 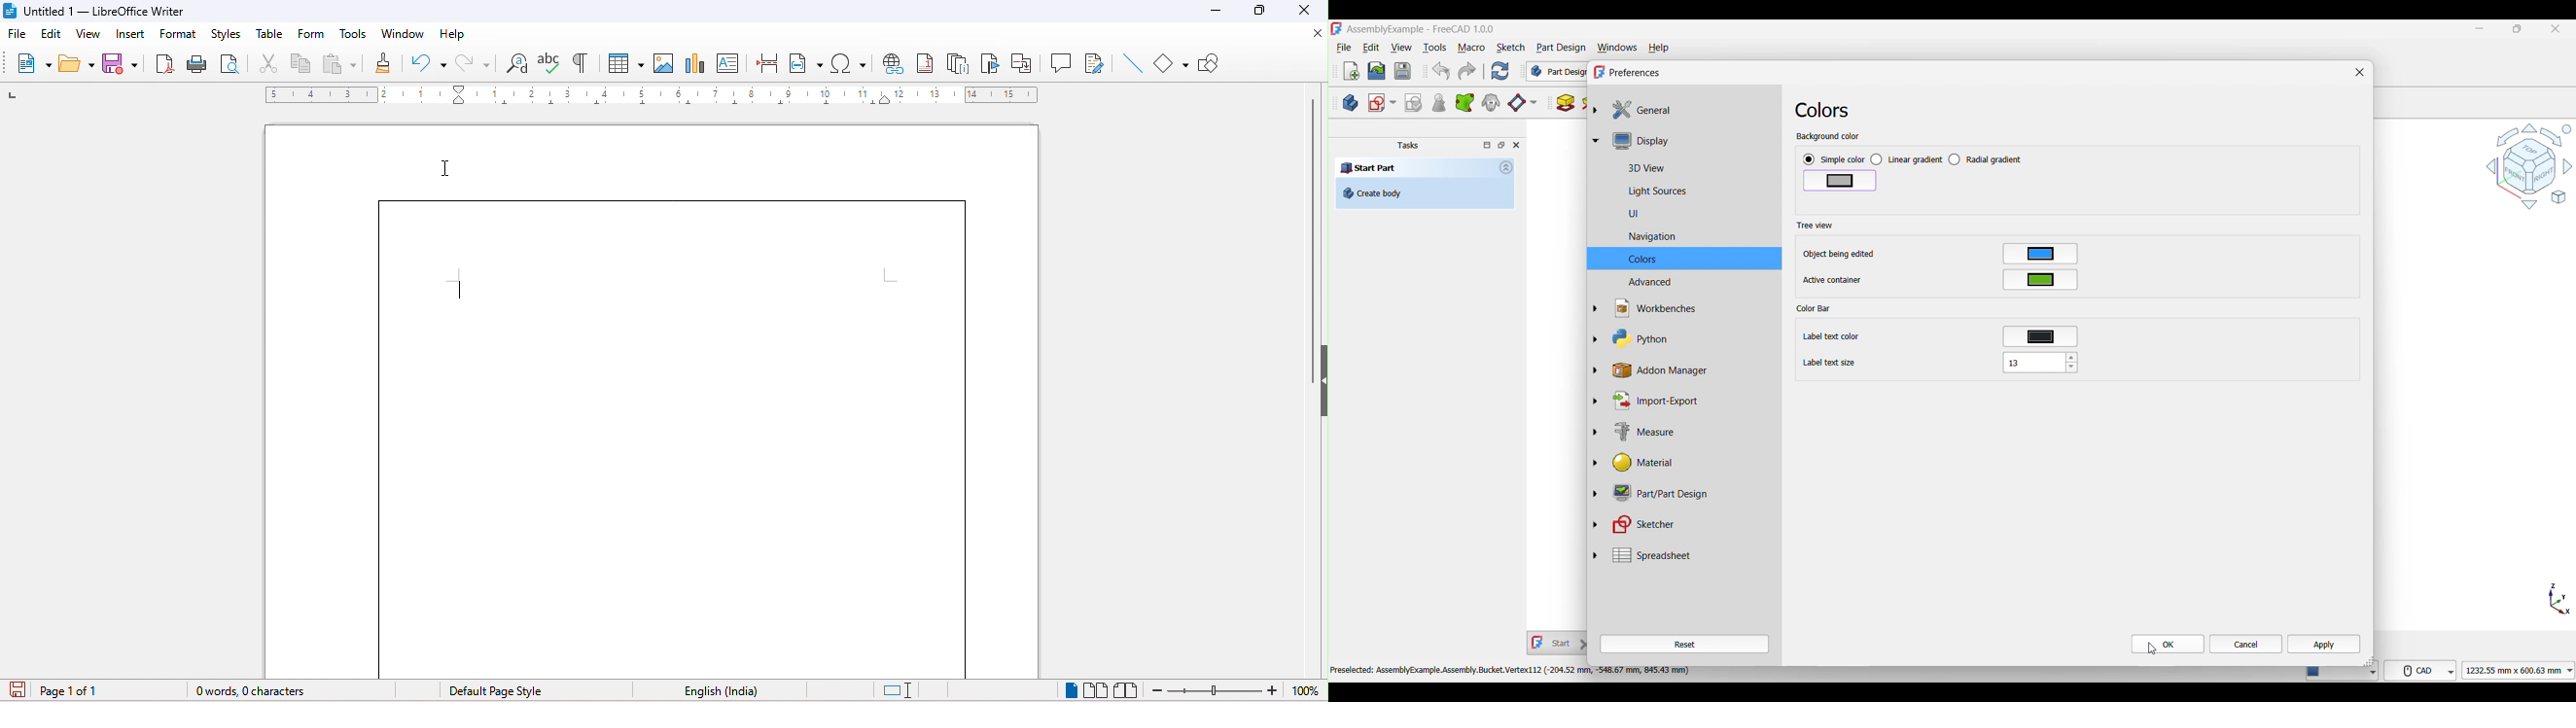 I want to click on Navigation, so click(x=1691, y=237).